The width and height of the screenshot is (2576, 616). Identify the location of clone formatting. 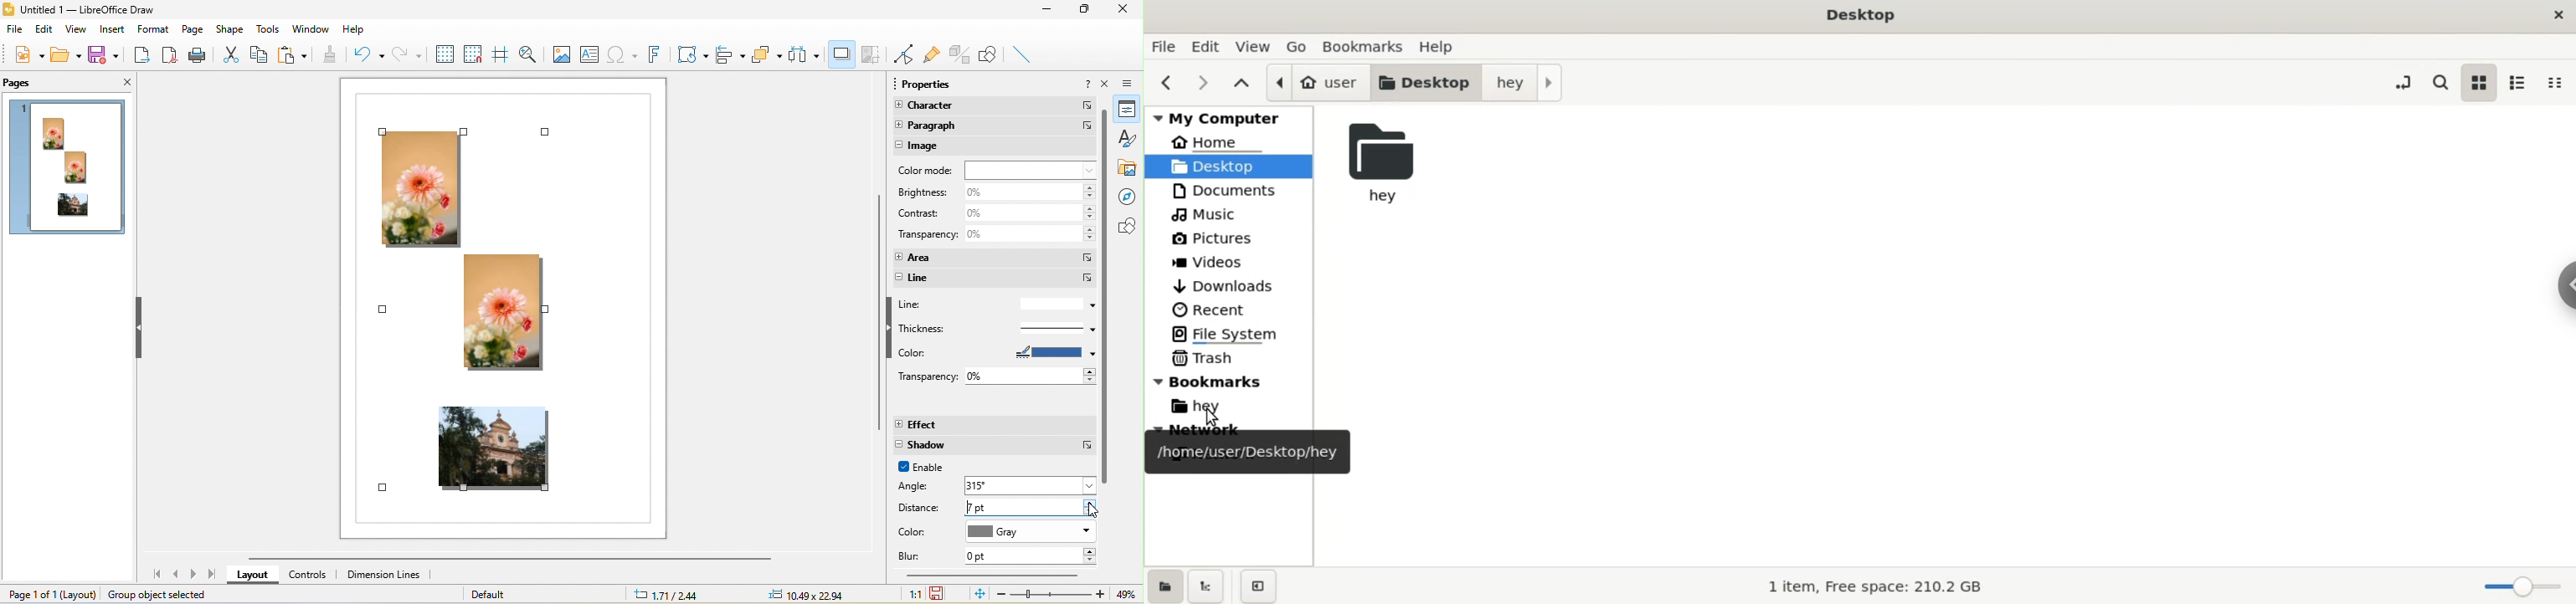
(331, 54).